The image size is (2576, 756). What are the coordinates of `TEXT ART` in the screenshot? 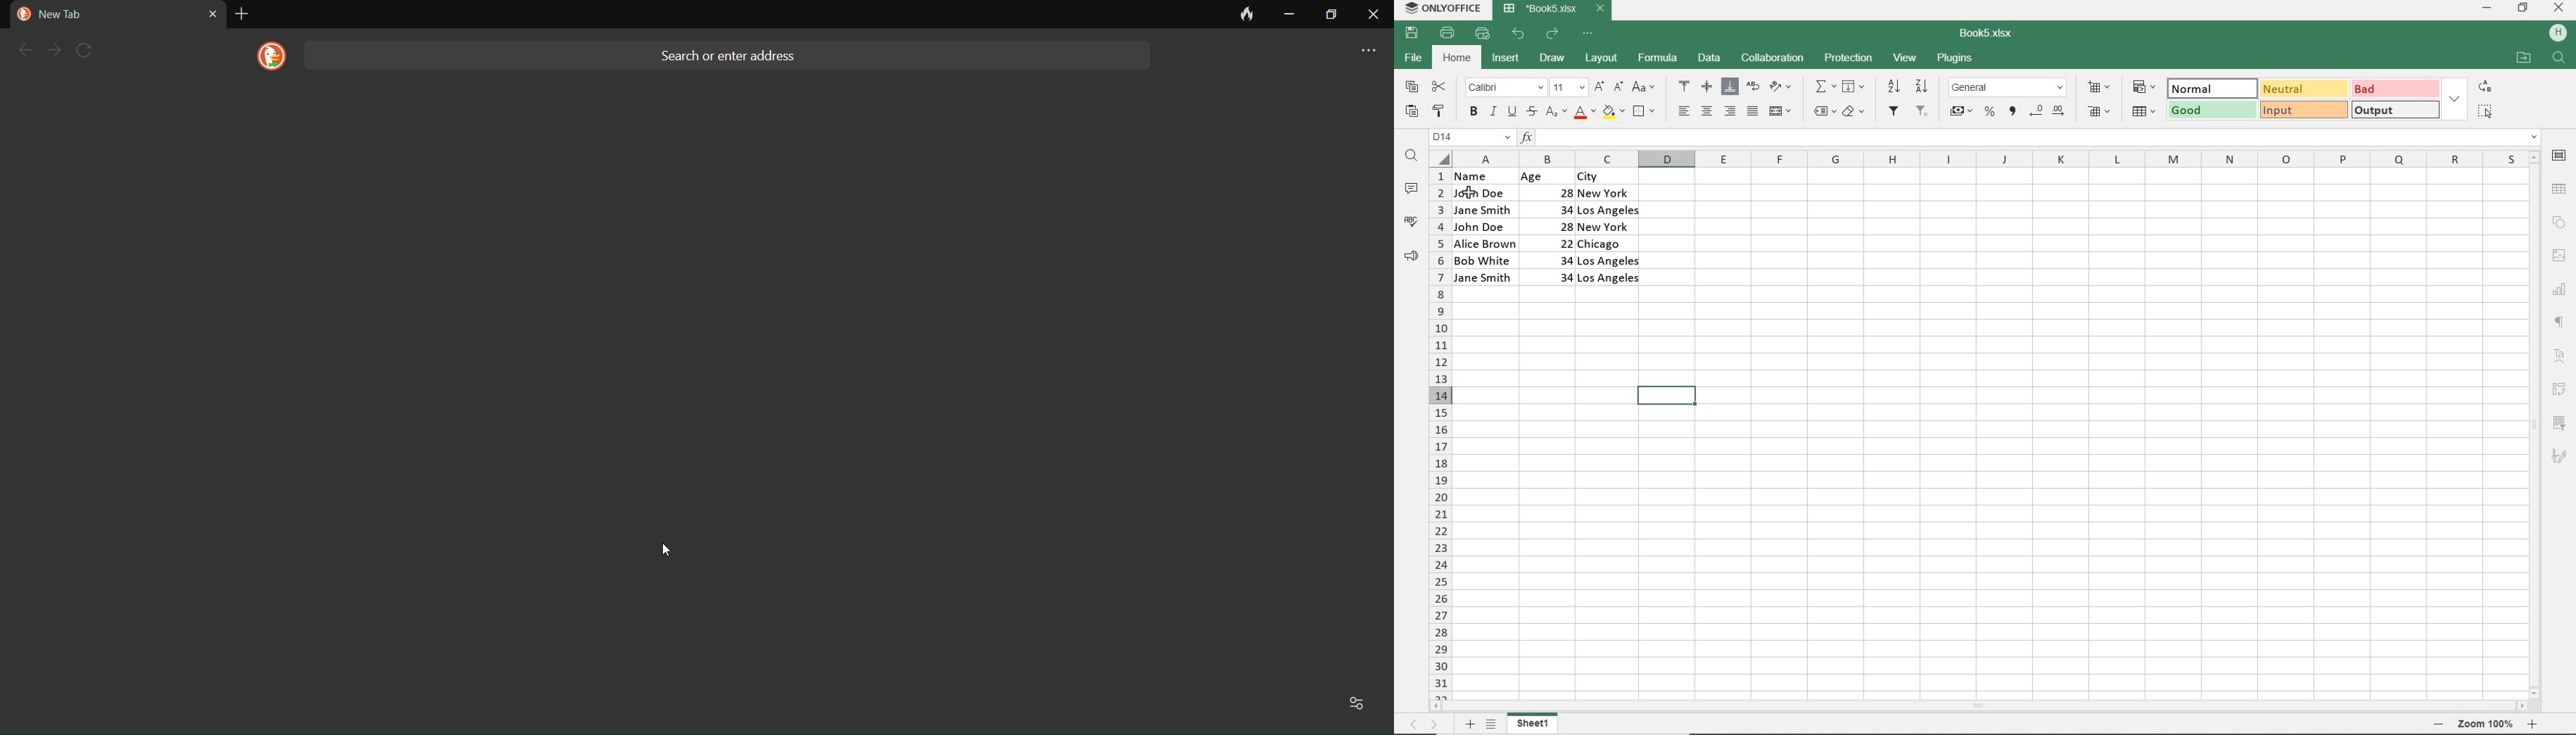 It's located at (2561, 358).